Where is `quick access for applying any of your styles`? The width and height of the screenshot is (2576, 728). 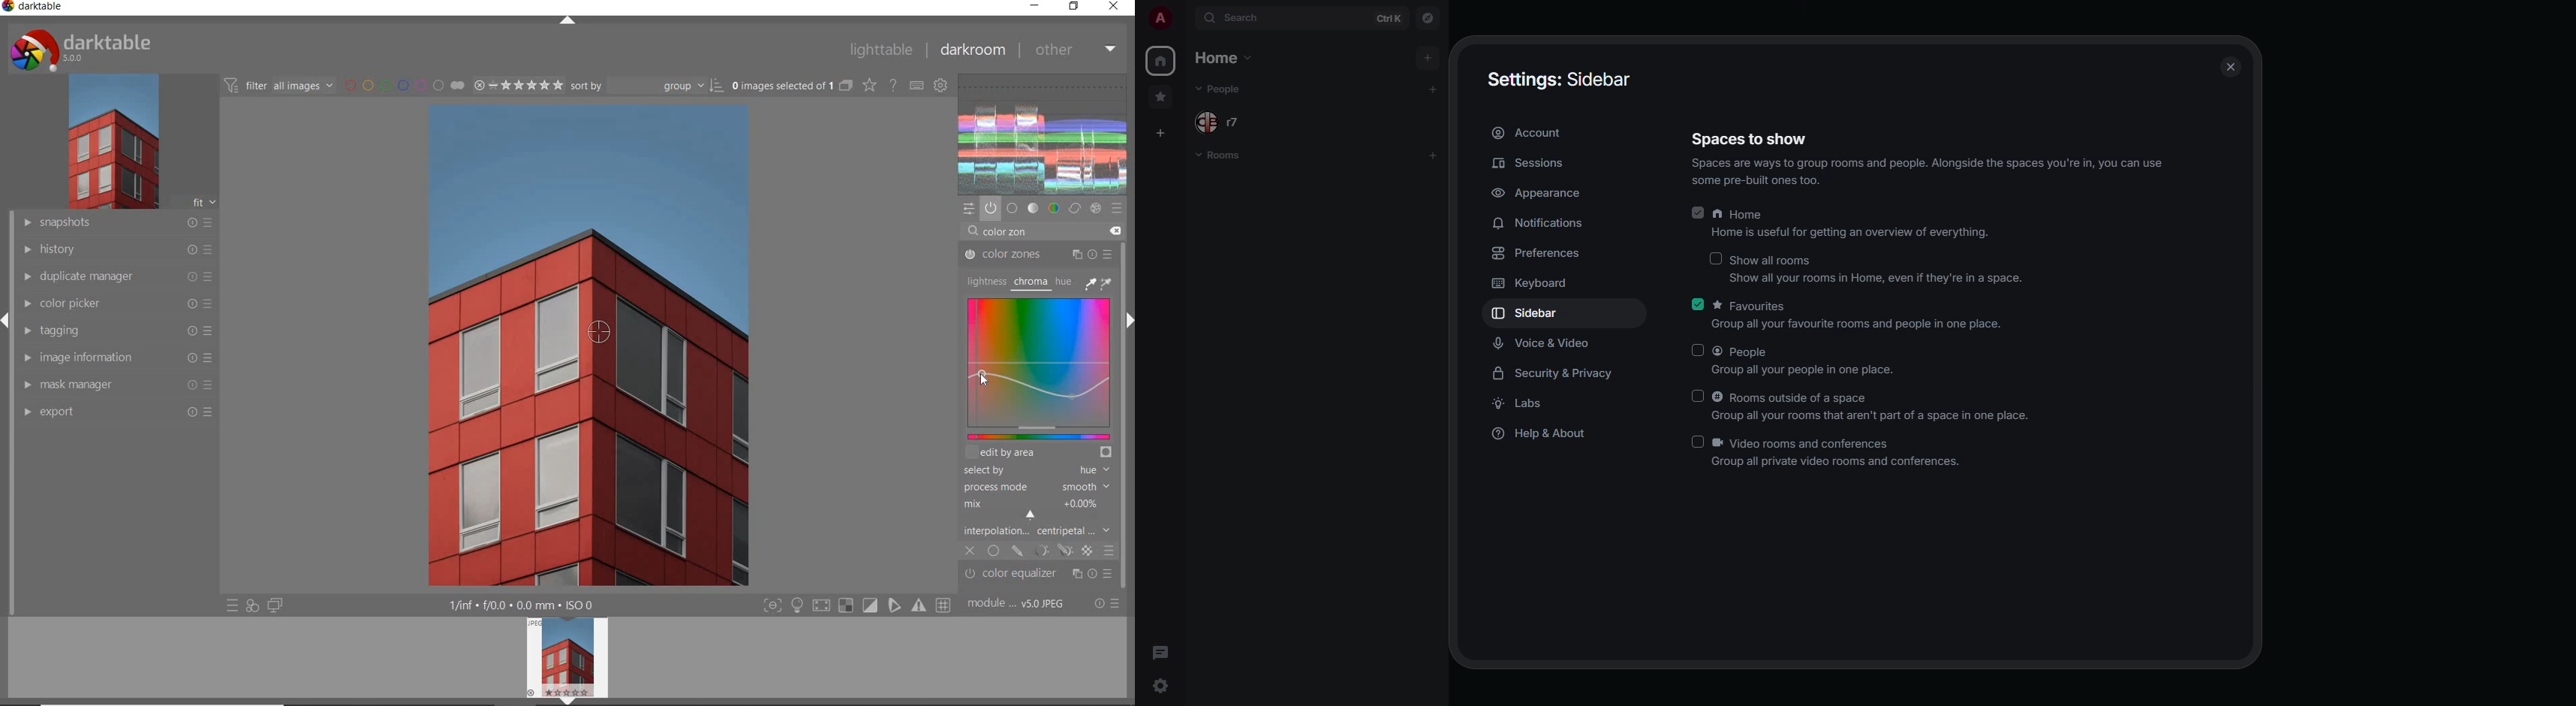 quick access for applying any of your styles is located at coordinates (253, 605).